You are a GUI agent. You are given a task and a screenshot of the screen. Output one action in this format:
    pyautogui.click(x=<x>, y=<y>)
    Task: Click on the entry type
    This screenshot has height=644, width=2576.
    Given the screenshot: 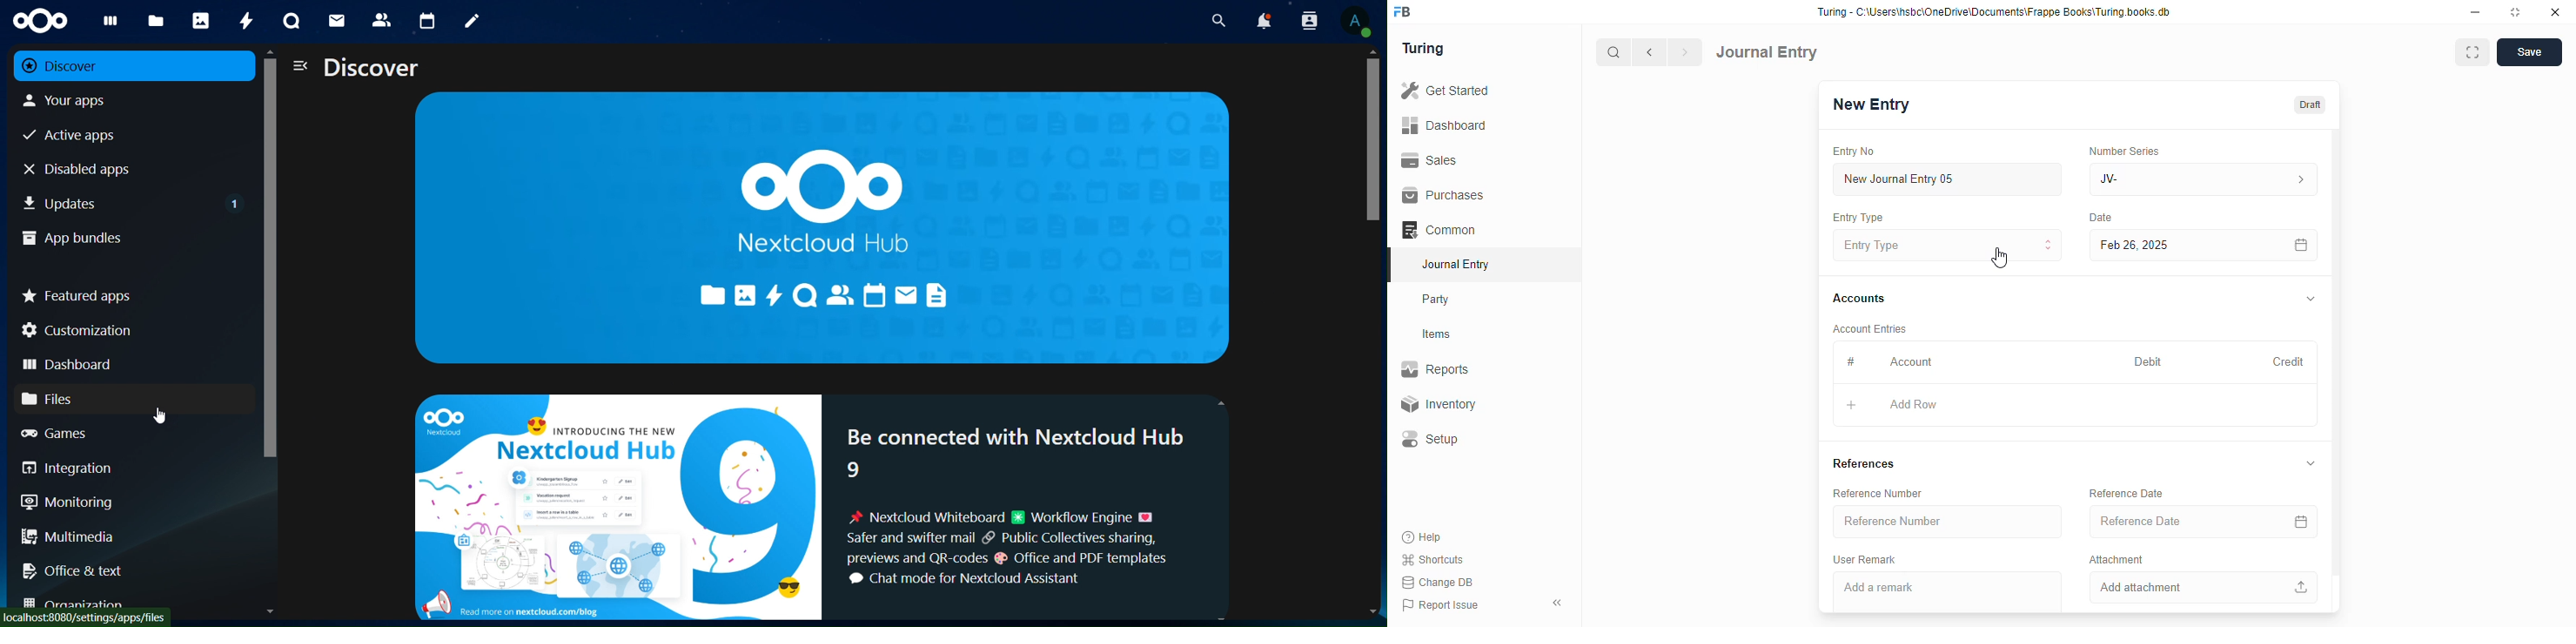 What is the action you would take?
    pyautogui.click(x=1949, y=245)
    